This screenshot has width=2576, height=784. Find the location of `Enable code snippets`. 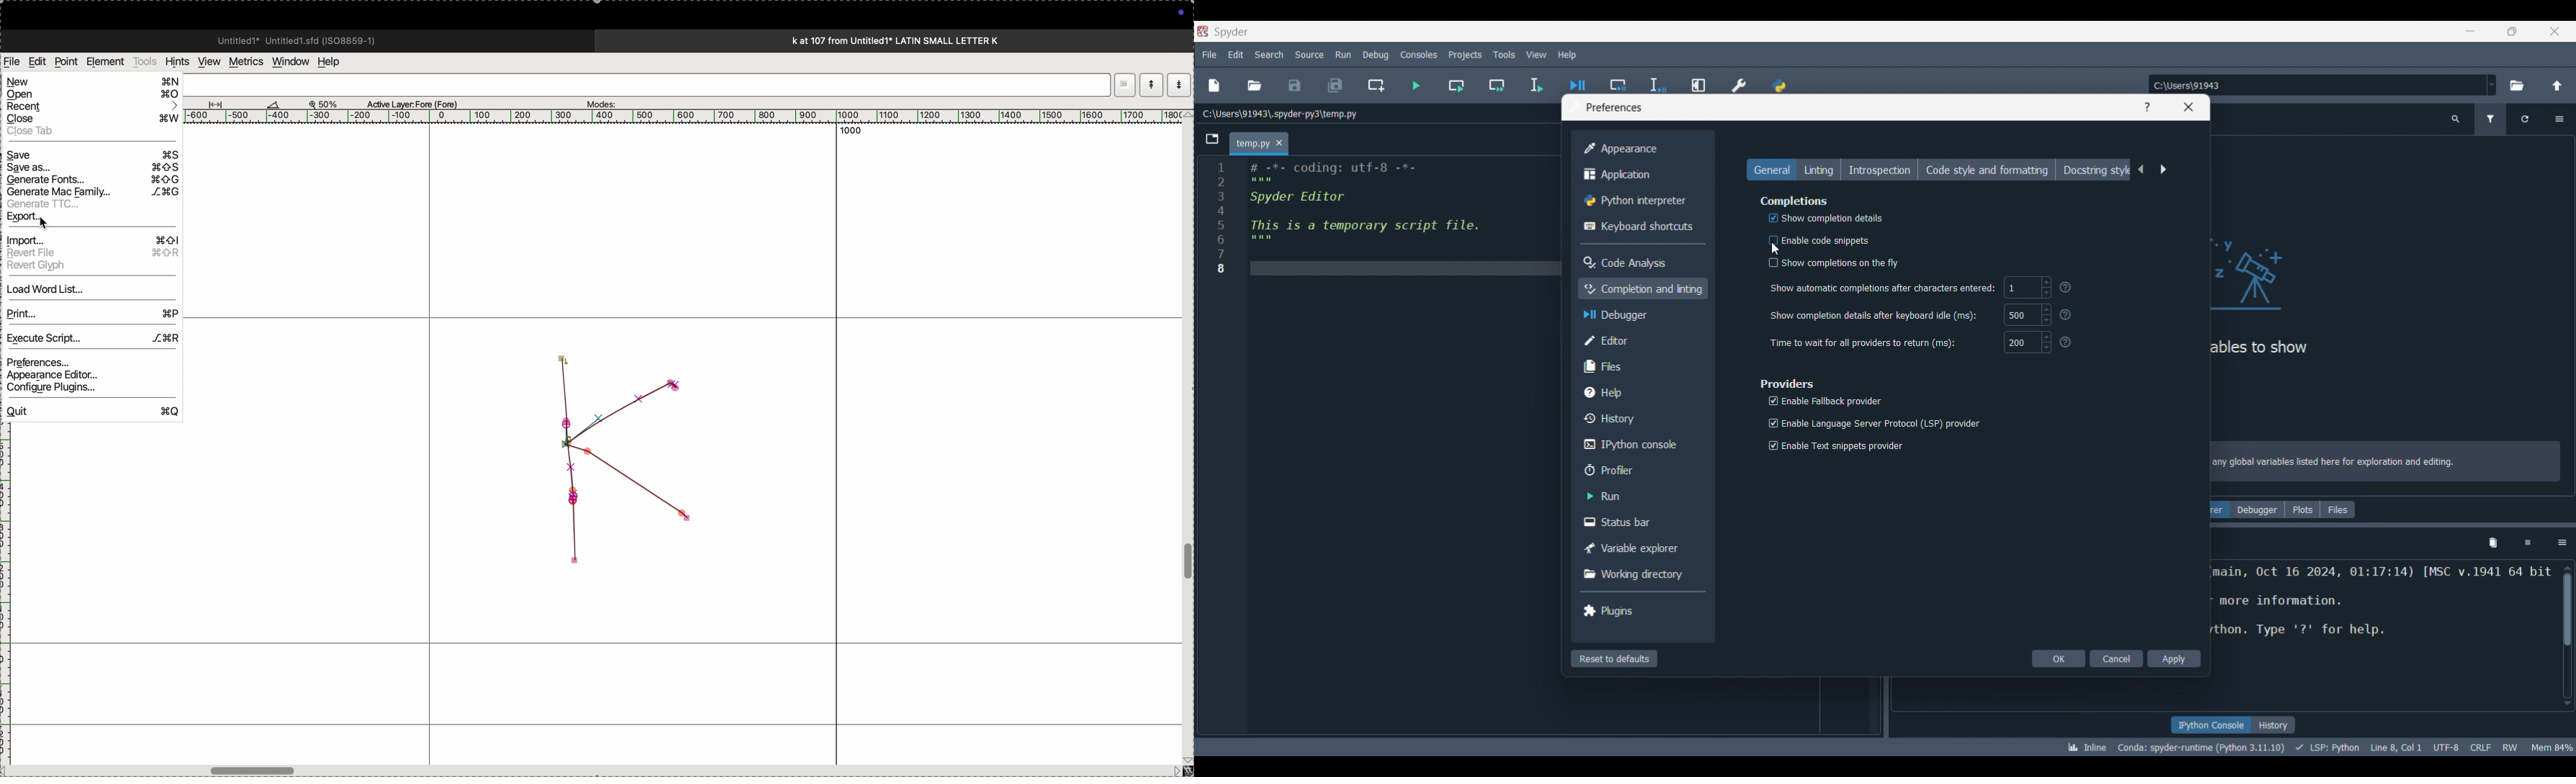

Enable code snippets is located at coordinates (1815, 240).